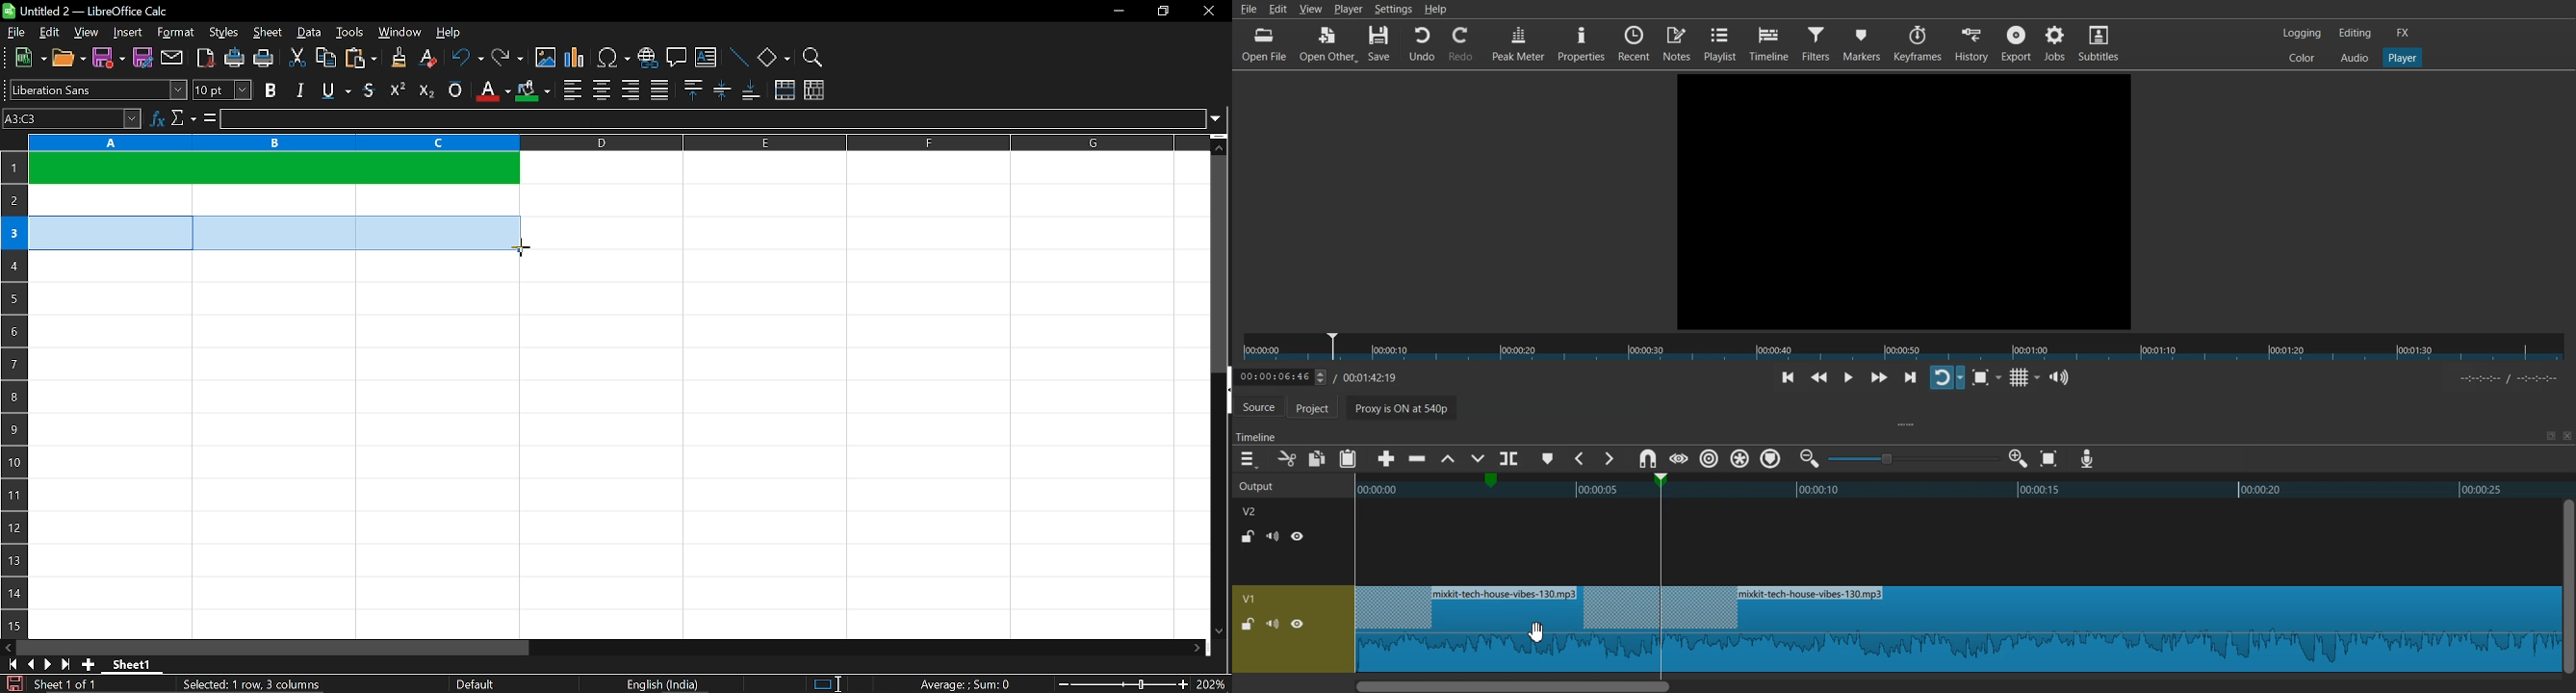 The image size is (2576, 700). What do you see at coordinates (2550, 435) in the screenshot?
I see `Maximize` at bounding box center [2550, 435].